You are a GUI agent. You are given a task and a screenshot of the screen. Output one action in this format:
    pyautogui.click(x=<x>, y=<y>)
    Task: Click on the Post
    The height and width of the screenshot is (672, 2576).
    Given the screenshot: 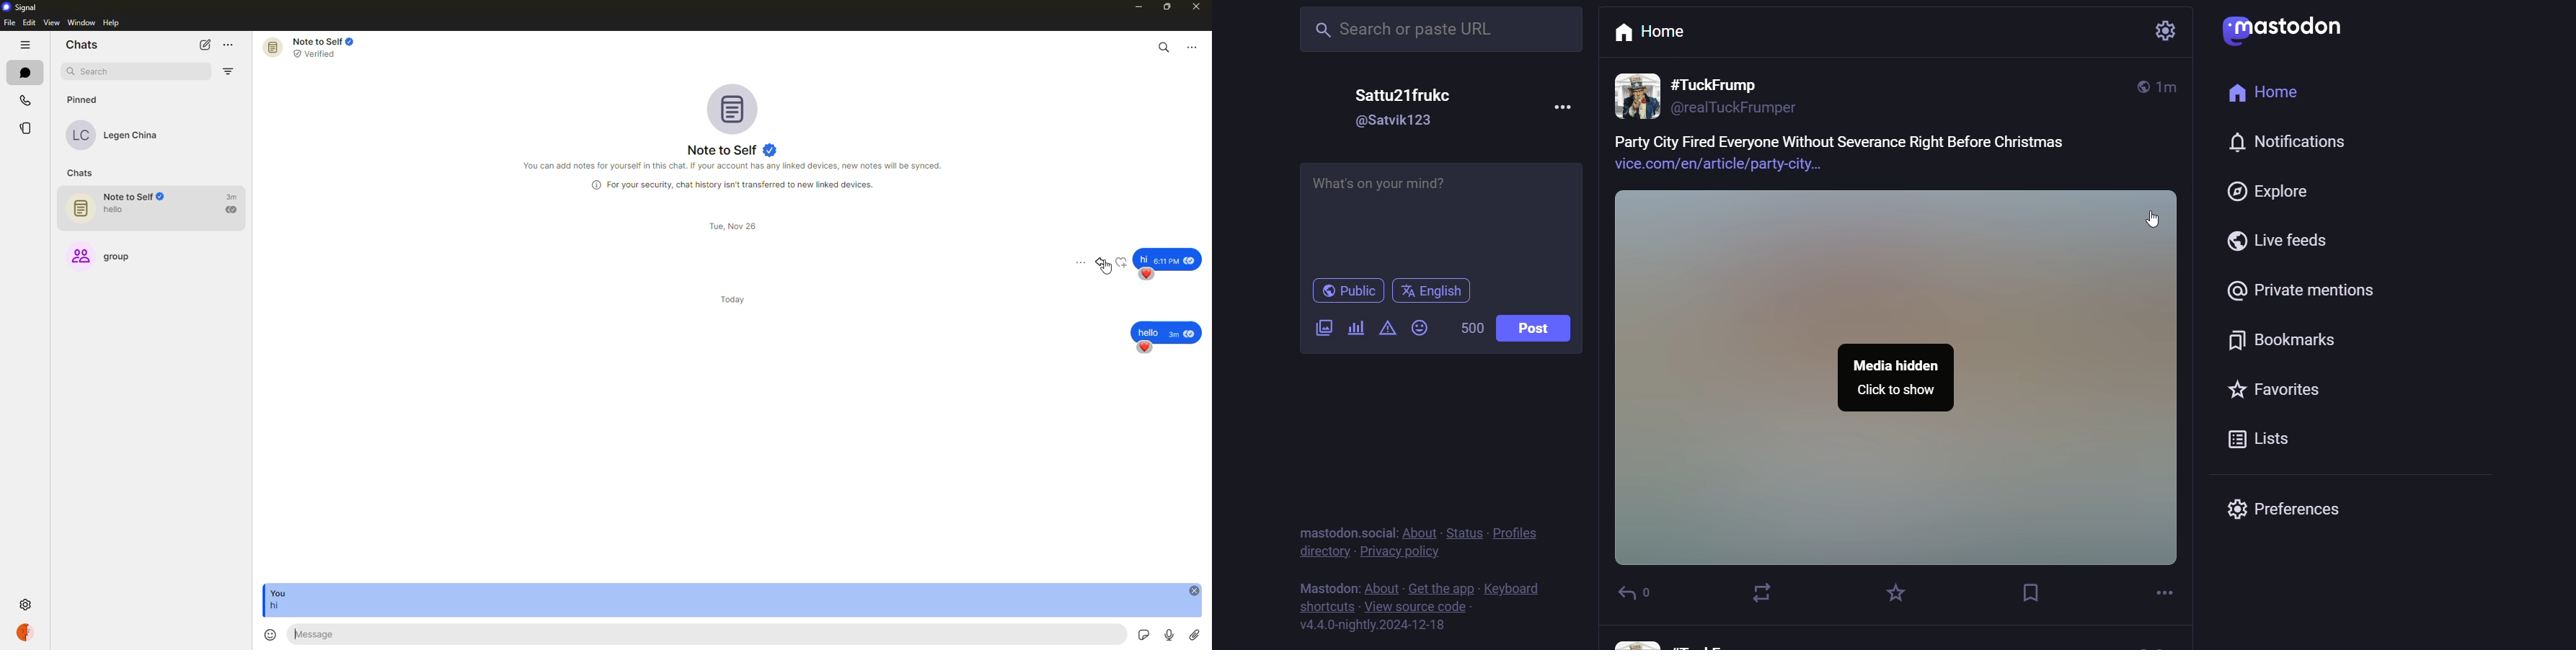 What is the action you would take?
    pyautogui.click(x=1531, y=329)
    